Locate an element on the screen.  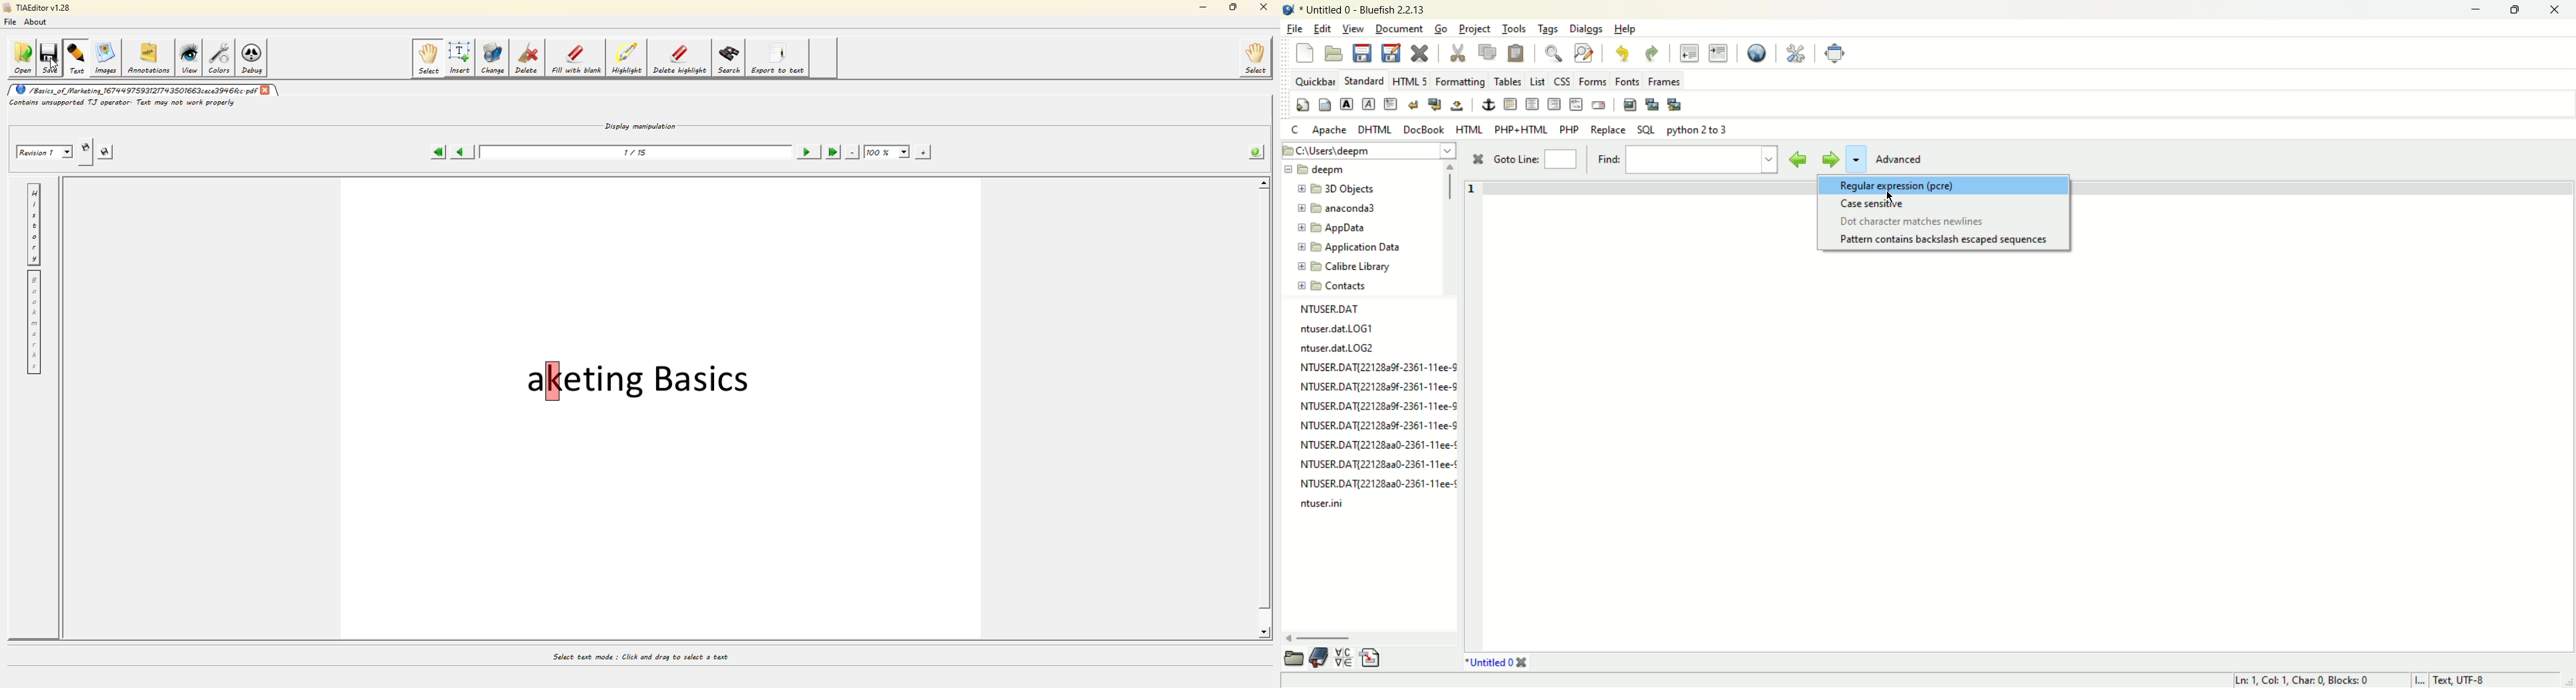
NTUSER.DAT{2212829f-2361-11ee-S is located at coordinates (1376, 425).